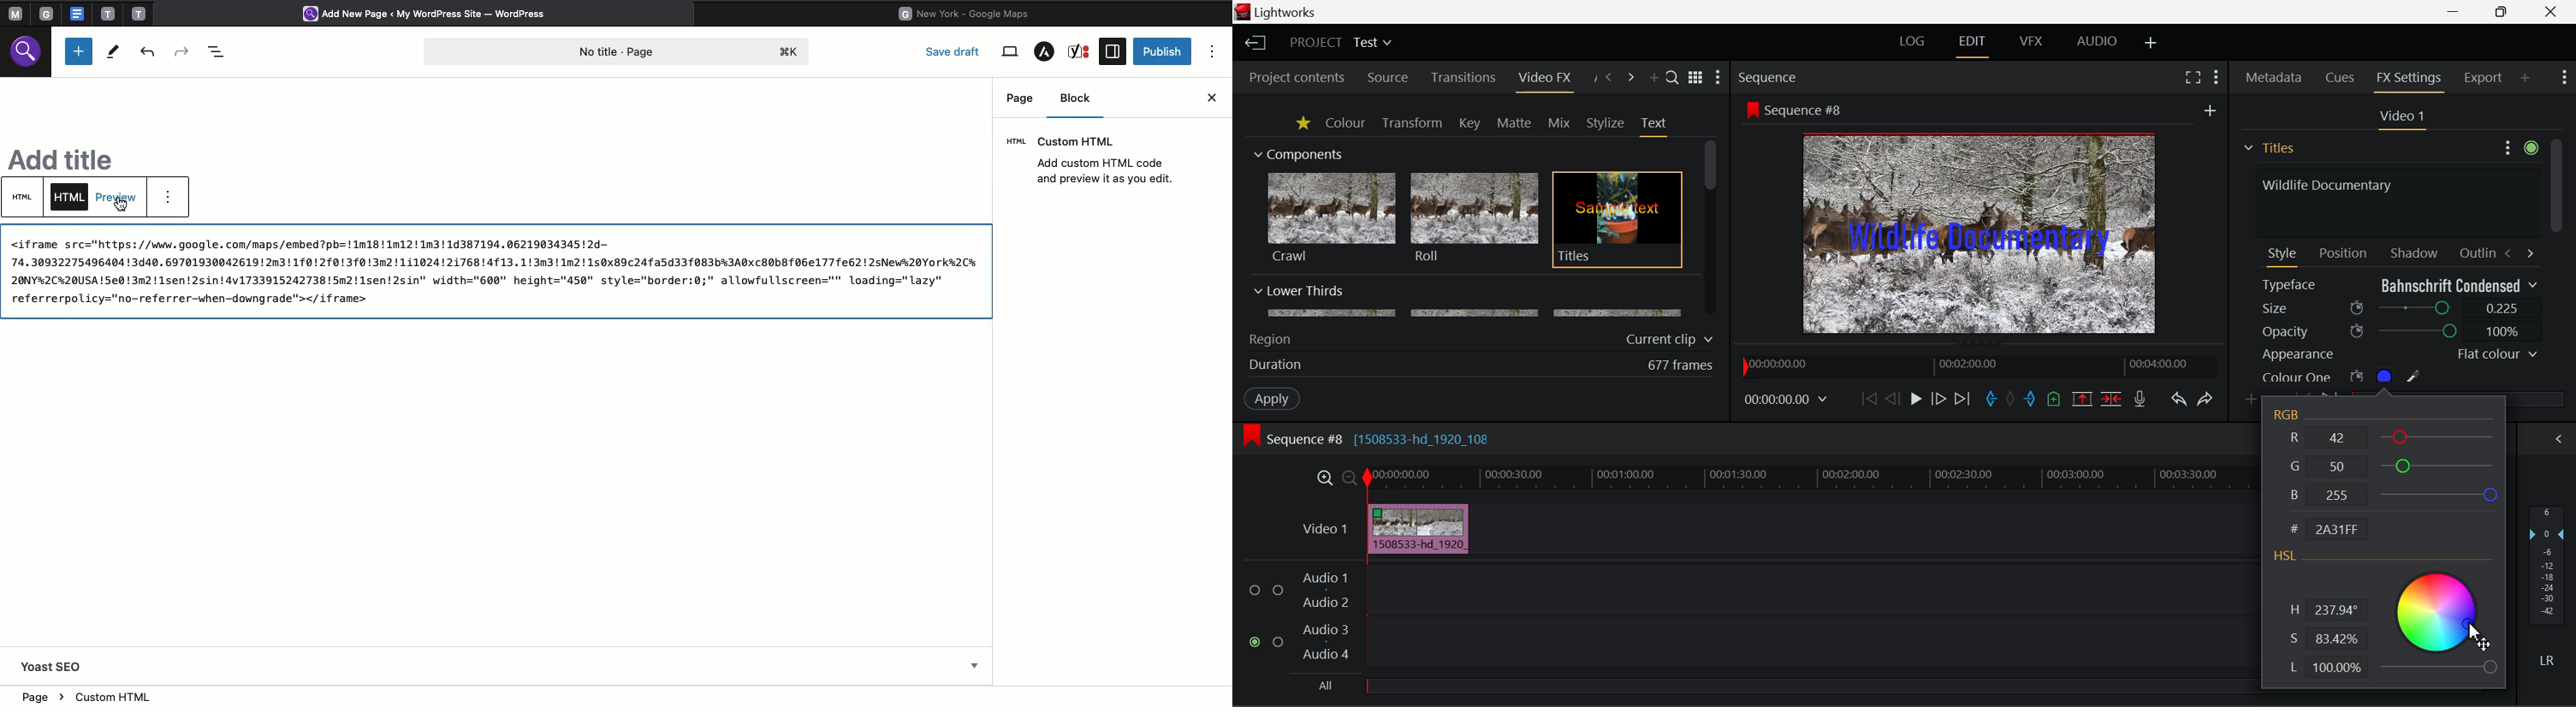 This screenshot has width=2576, height=728. Describe the element at coordinates (2391, 495) in the screenshot. I see `B` at that location.